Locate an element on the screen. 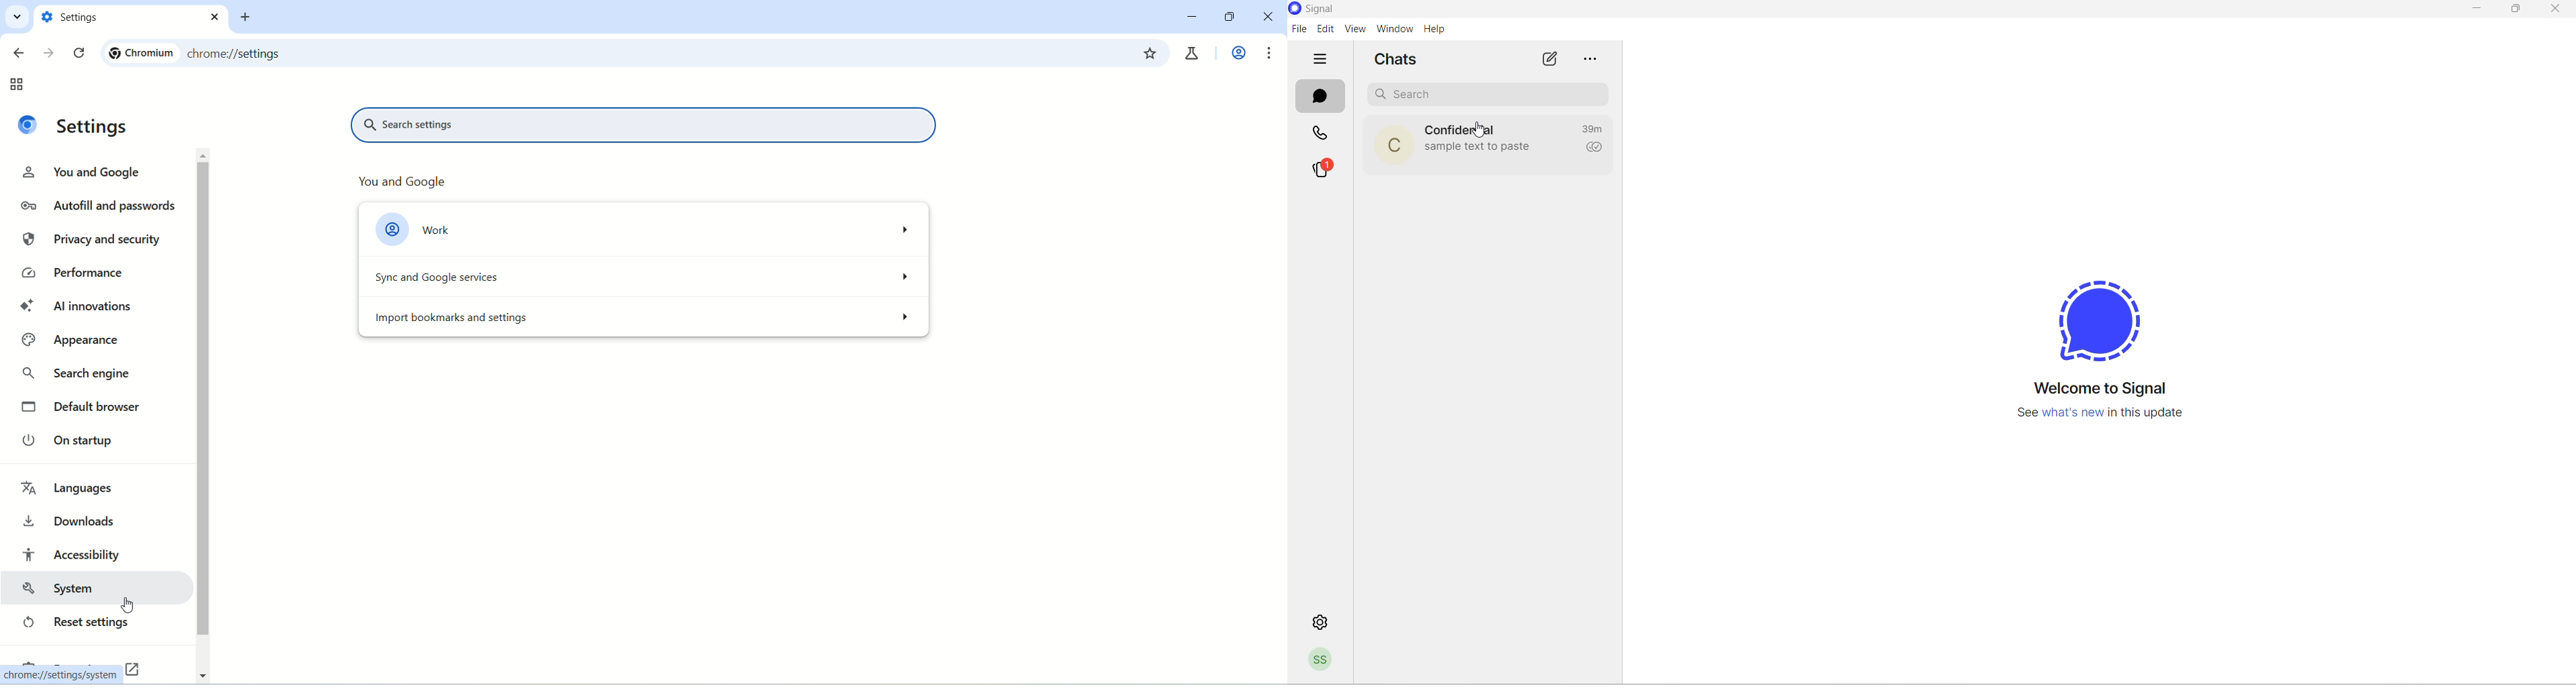 The image size is (2576, 700). chrome labs is located at coordinates (1194, 51).